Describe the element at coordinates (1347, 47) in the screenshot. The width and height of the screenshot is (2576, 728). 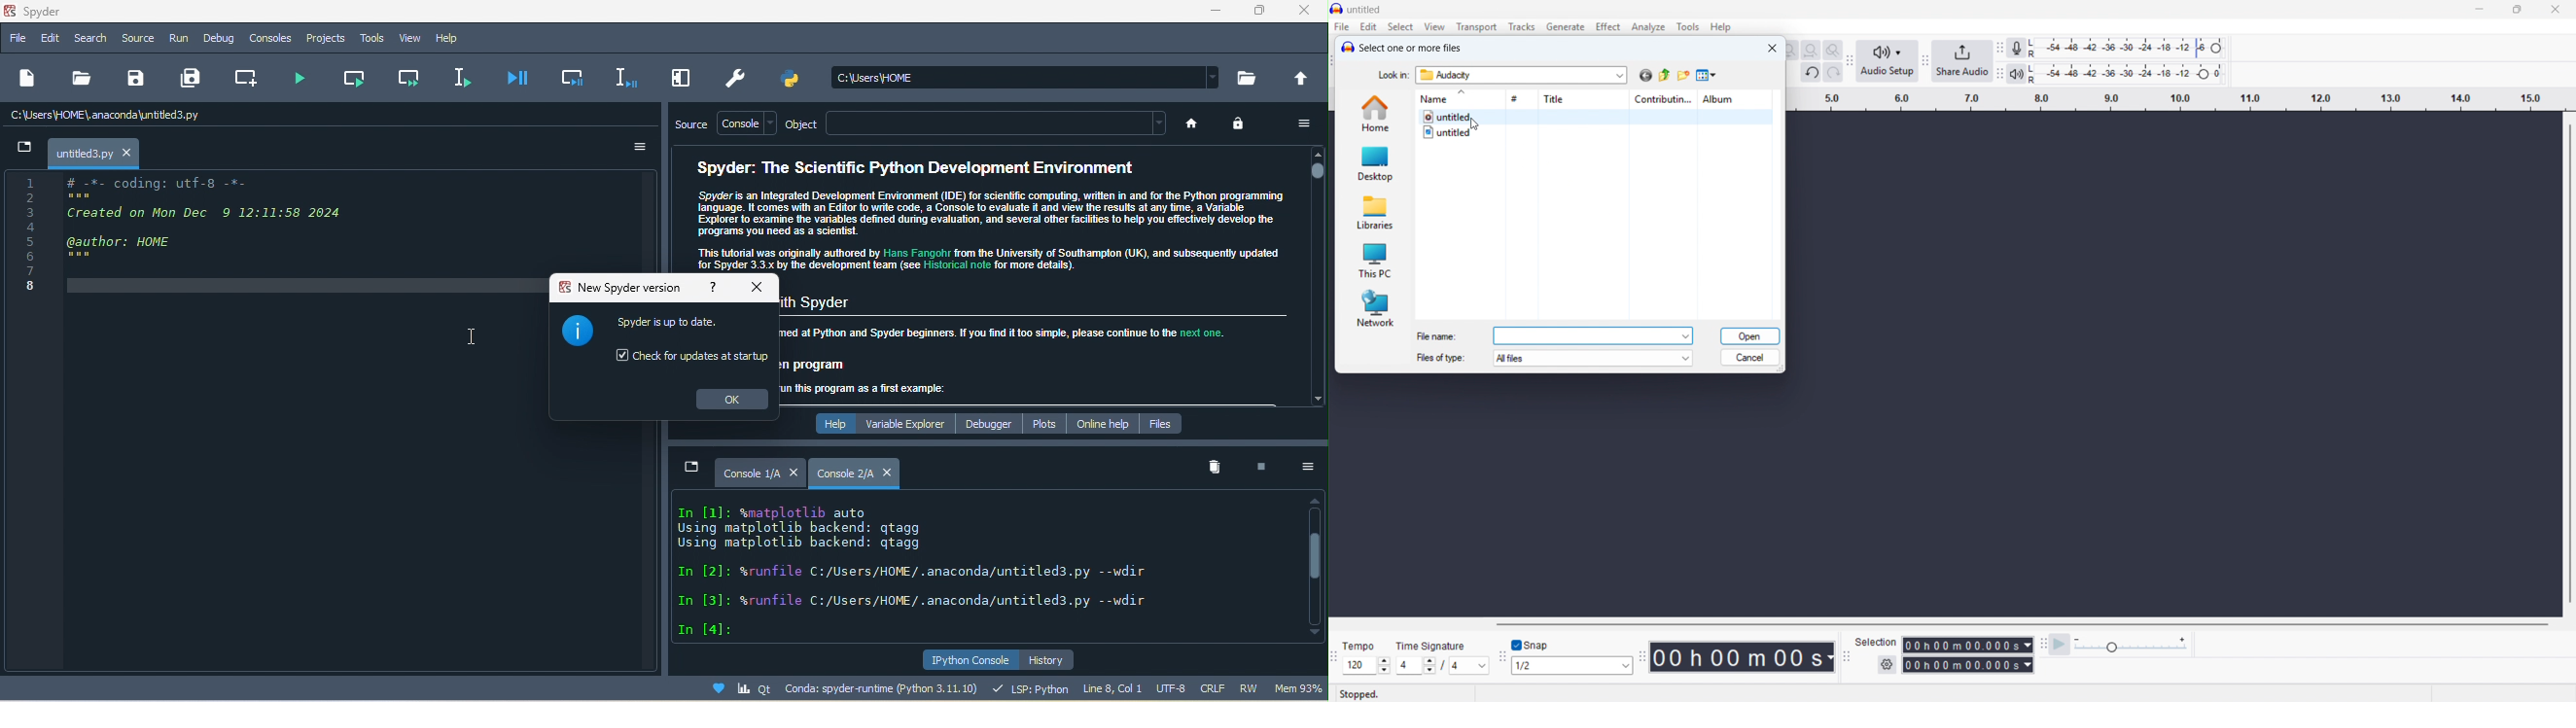
I see `Logo` at that location.